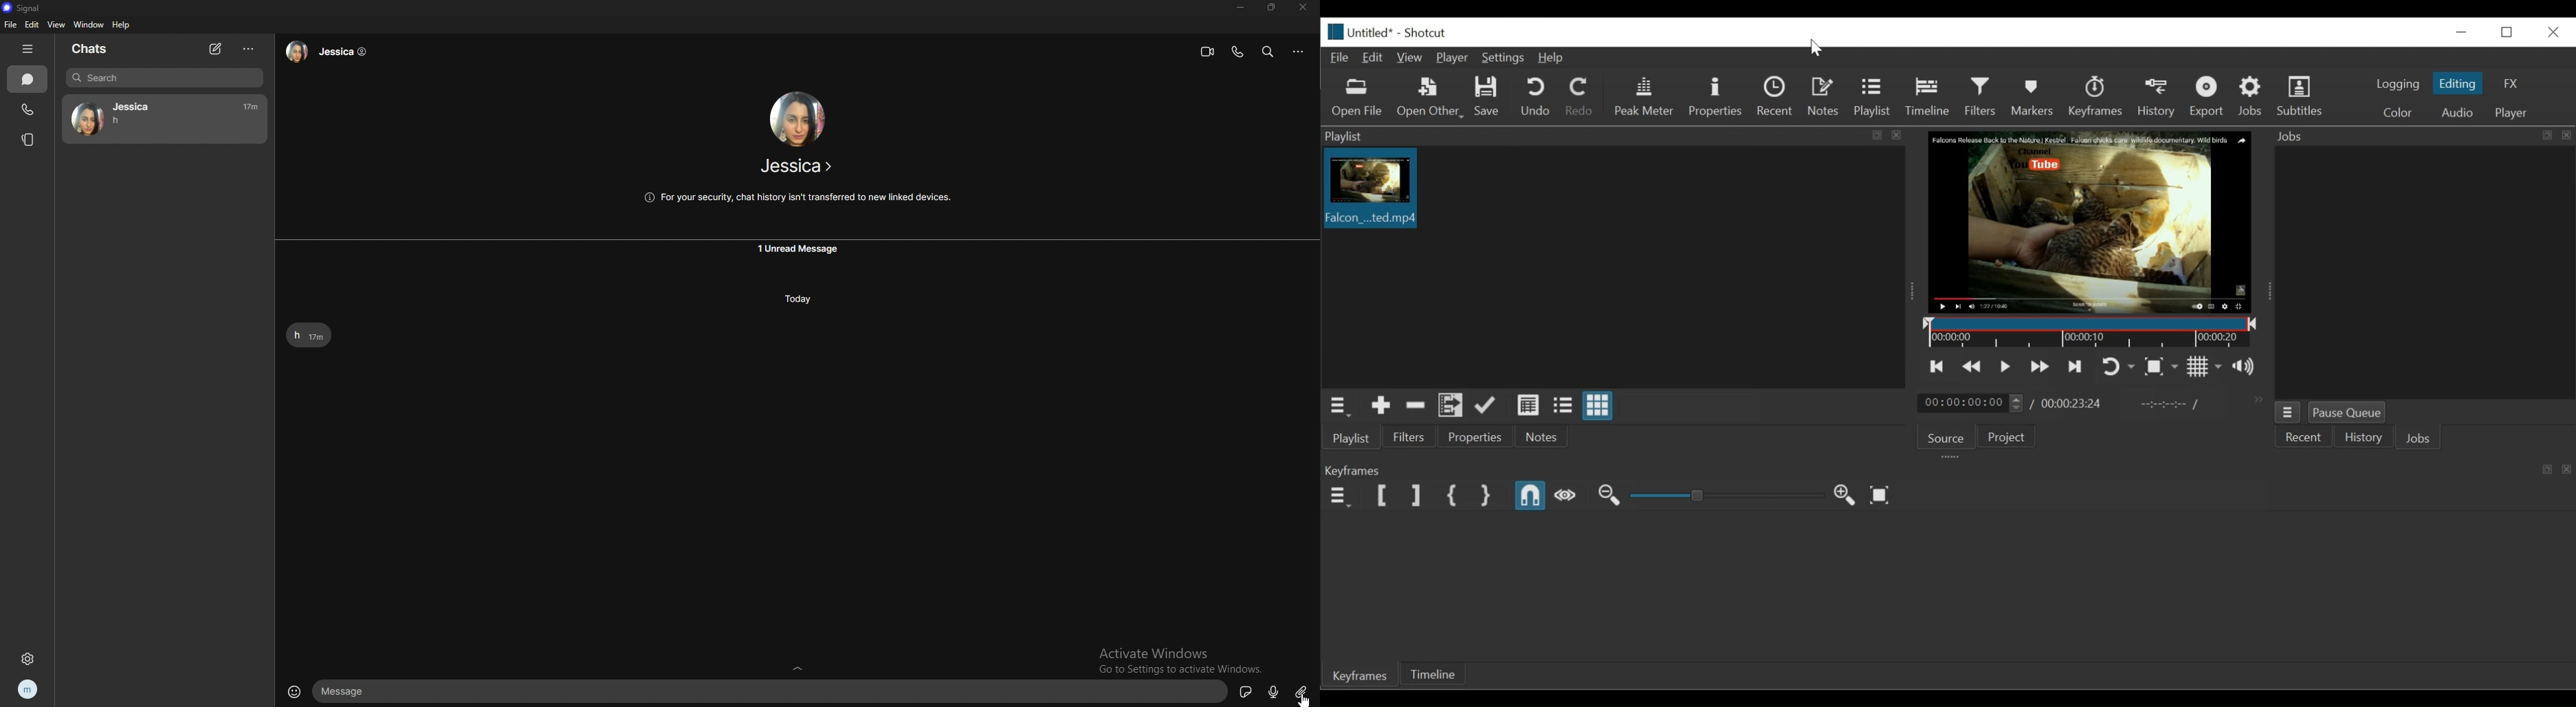  I want to click on chats, so click(28, 79).